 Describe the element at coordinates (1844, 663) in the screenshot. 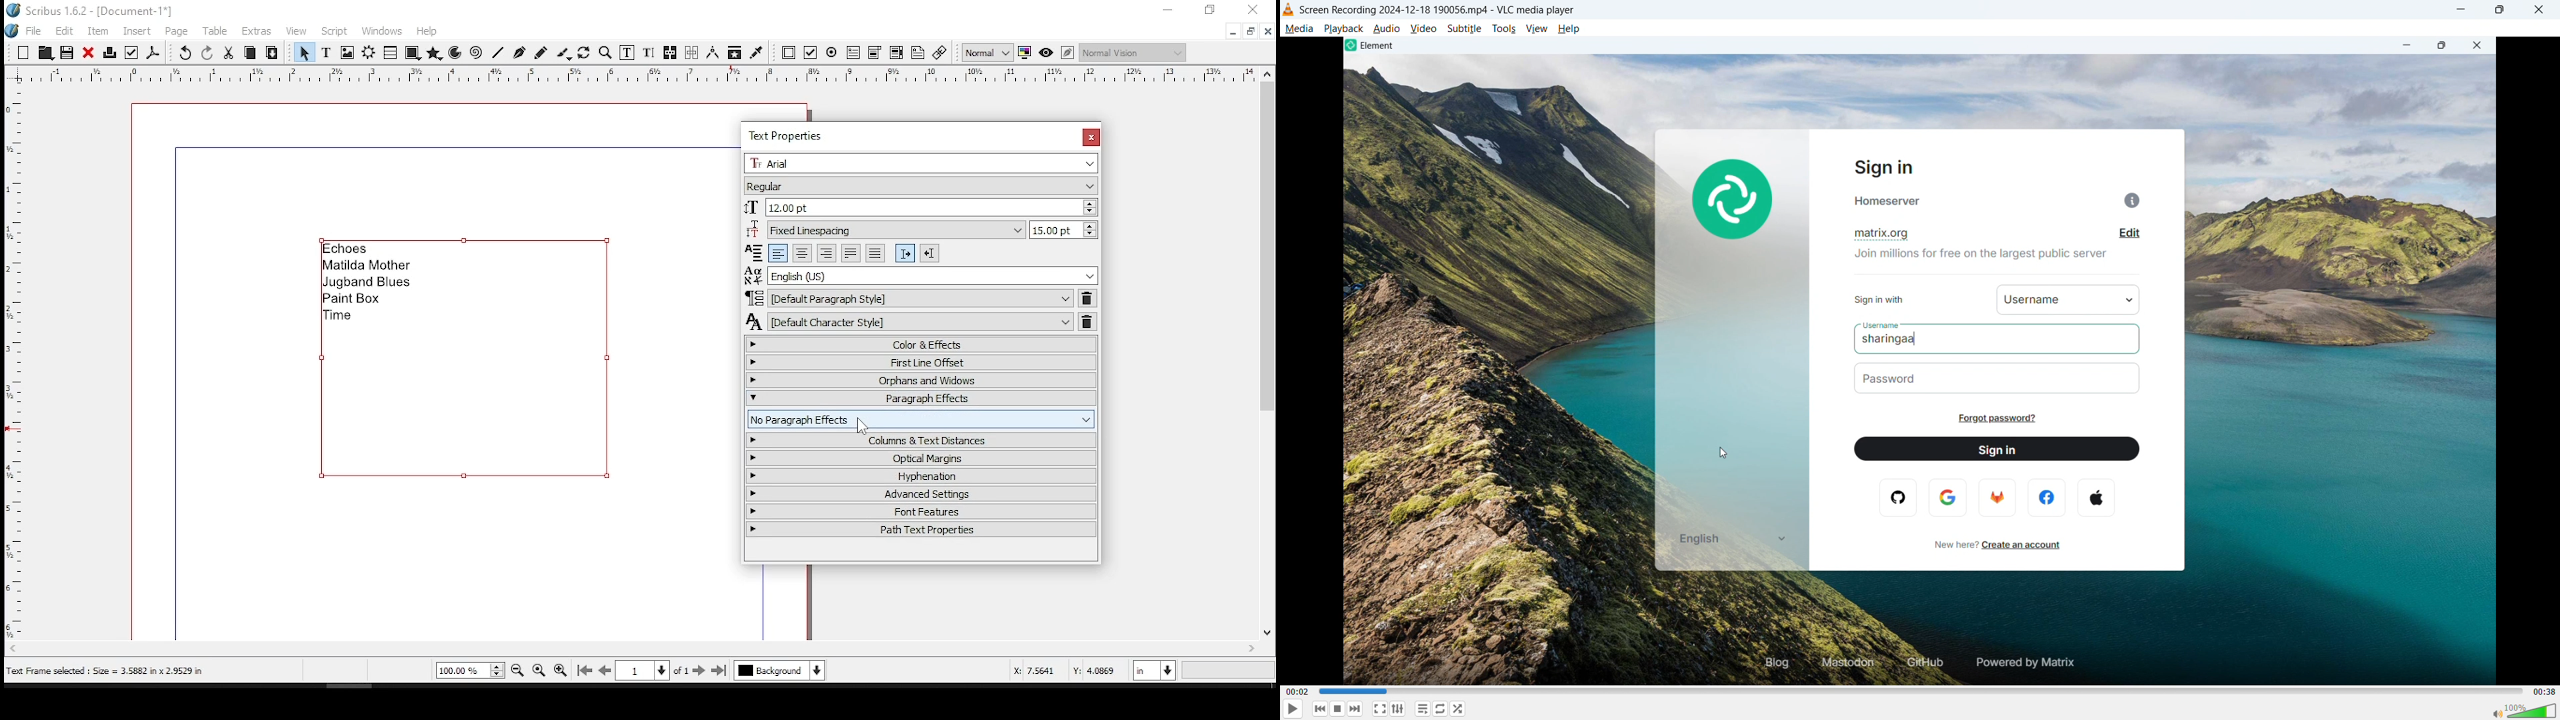

I see `Mastodon` at that location.